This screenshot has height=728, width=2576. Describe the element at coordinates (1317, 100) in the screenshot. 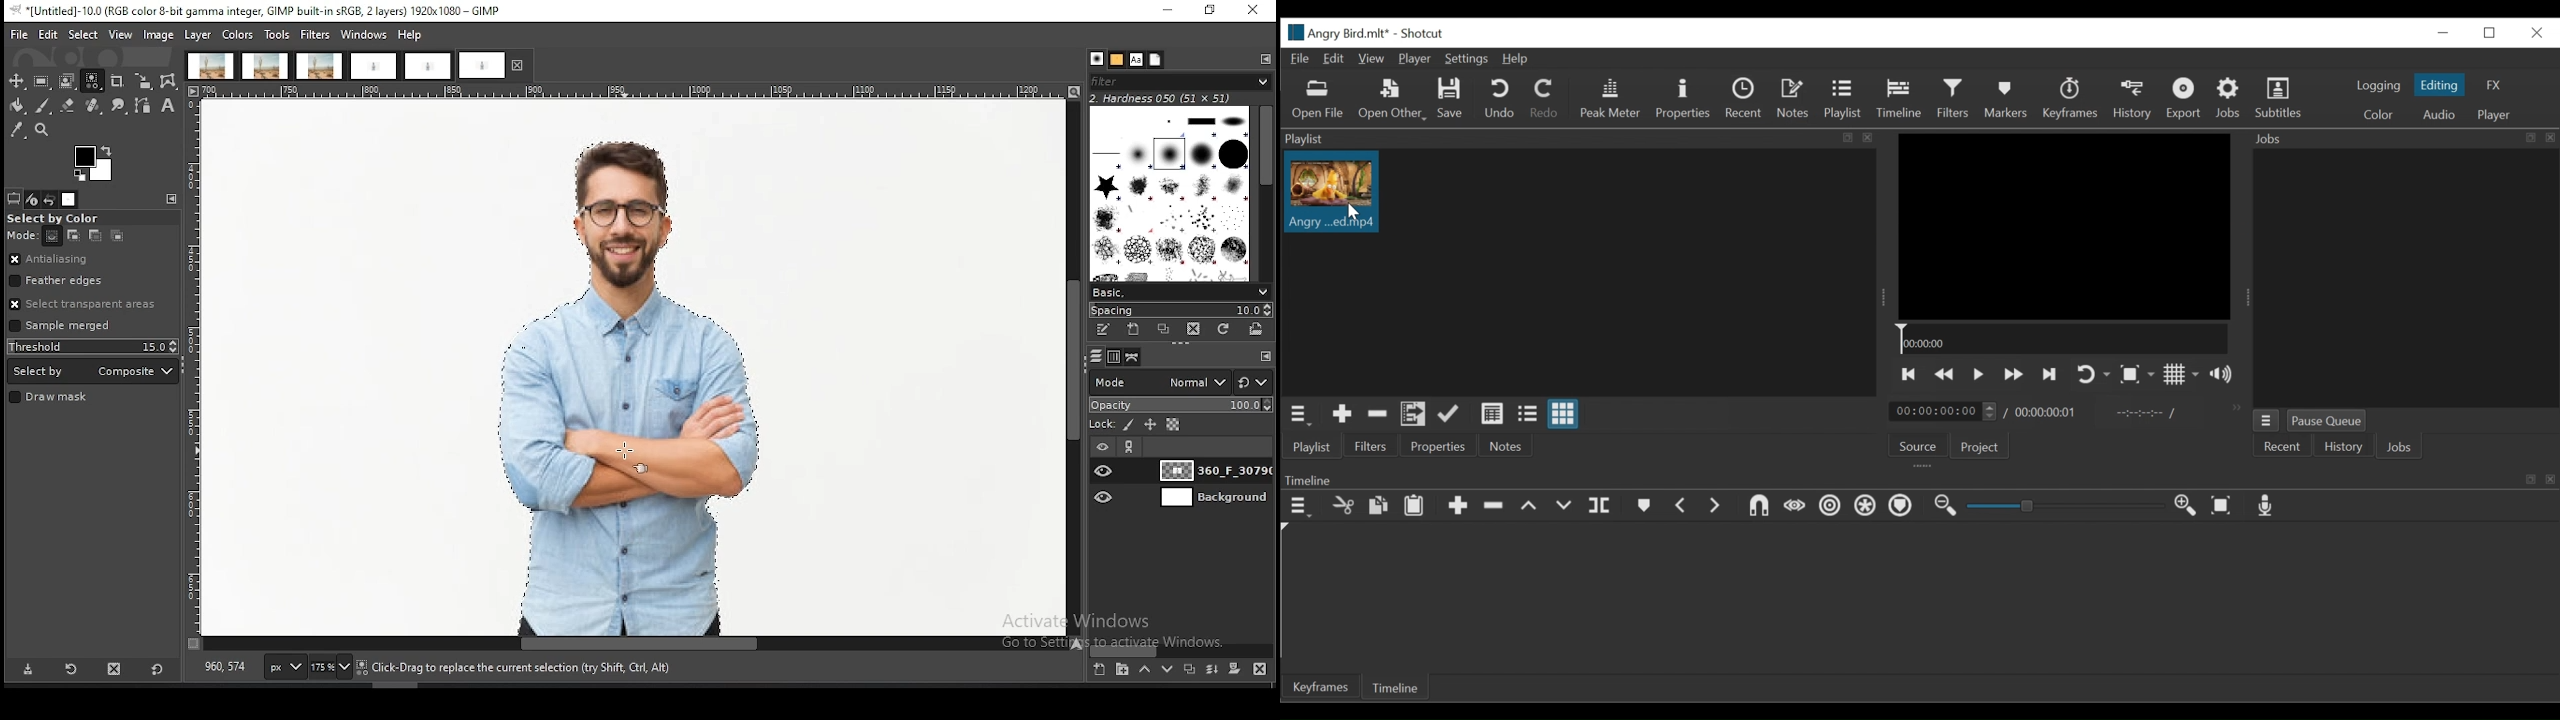

I see `Open File` at that location.